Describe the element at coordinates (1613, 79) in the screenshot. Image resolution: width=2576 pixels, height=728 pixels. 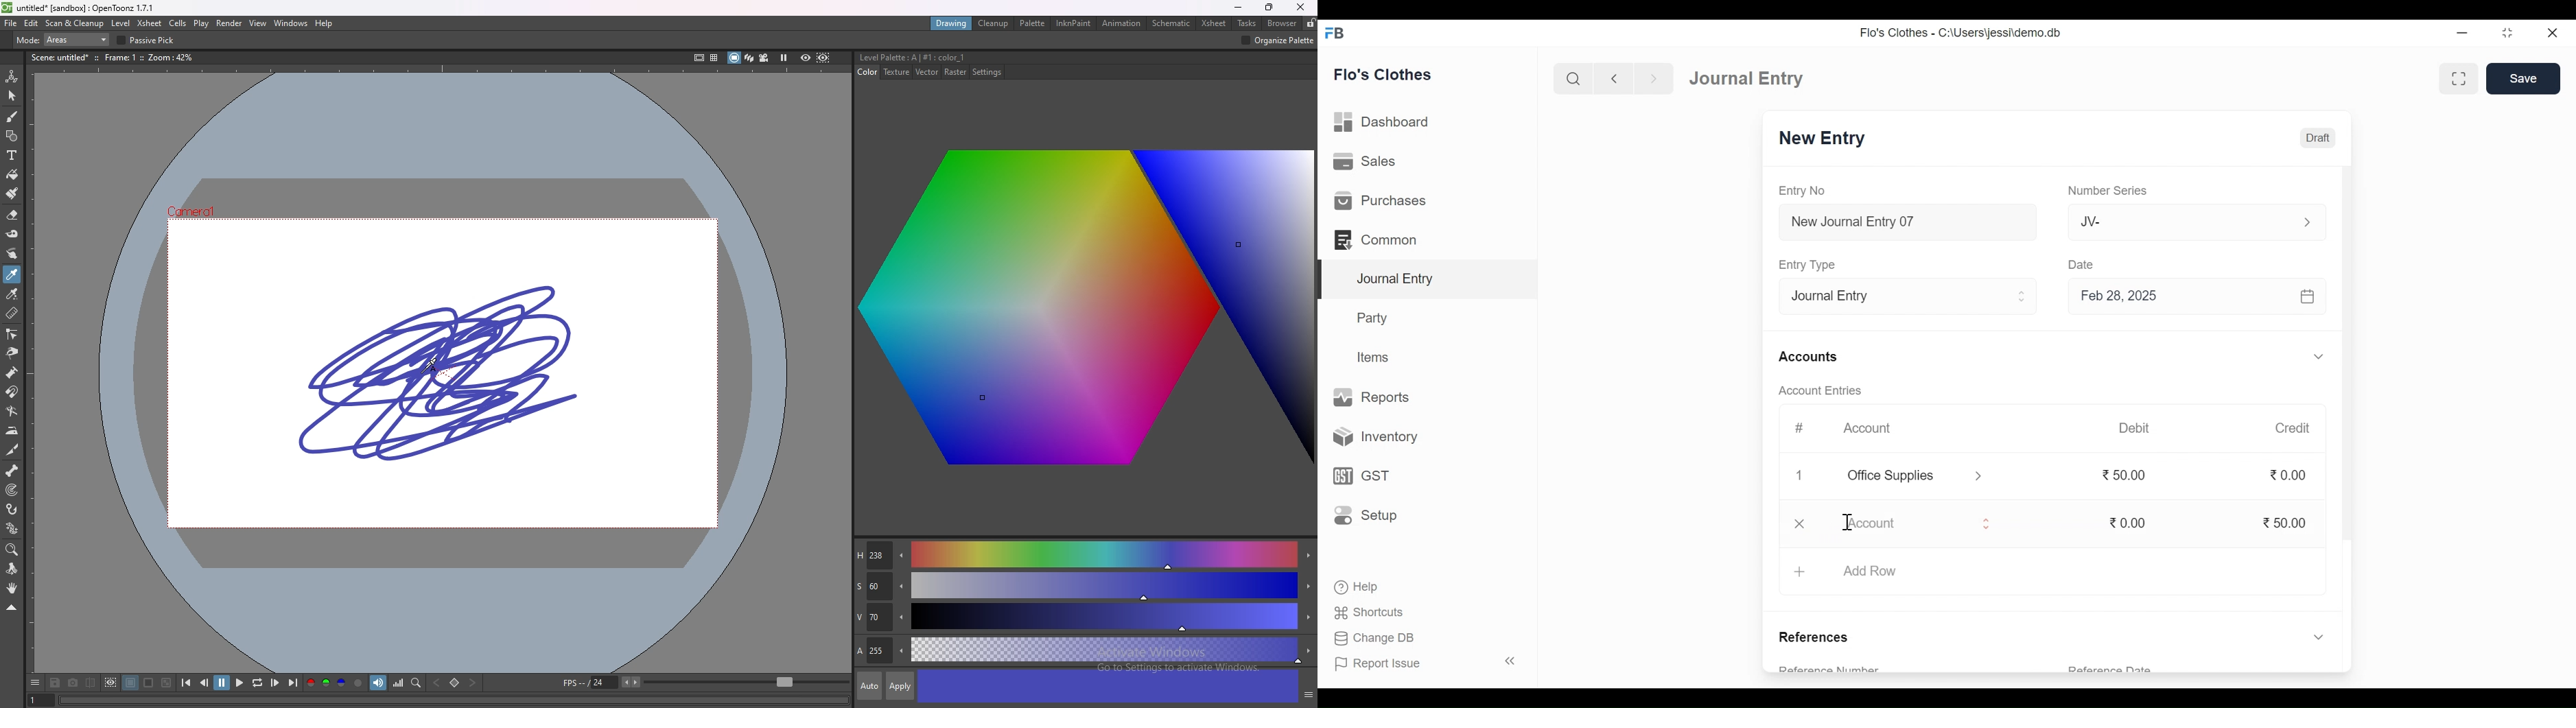
I see `Navigate Back` at that location.